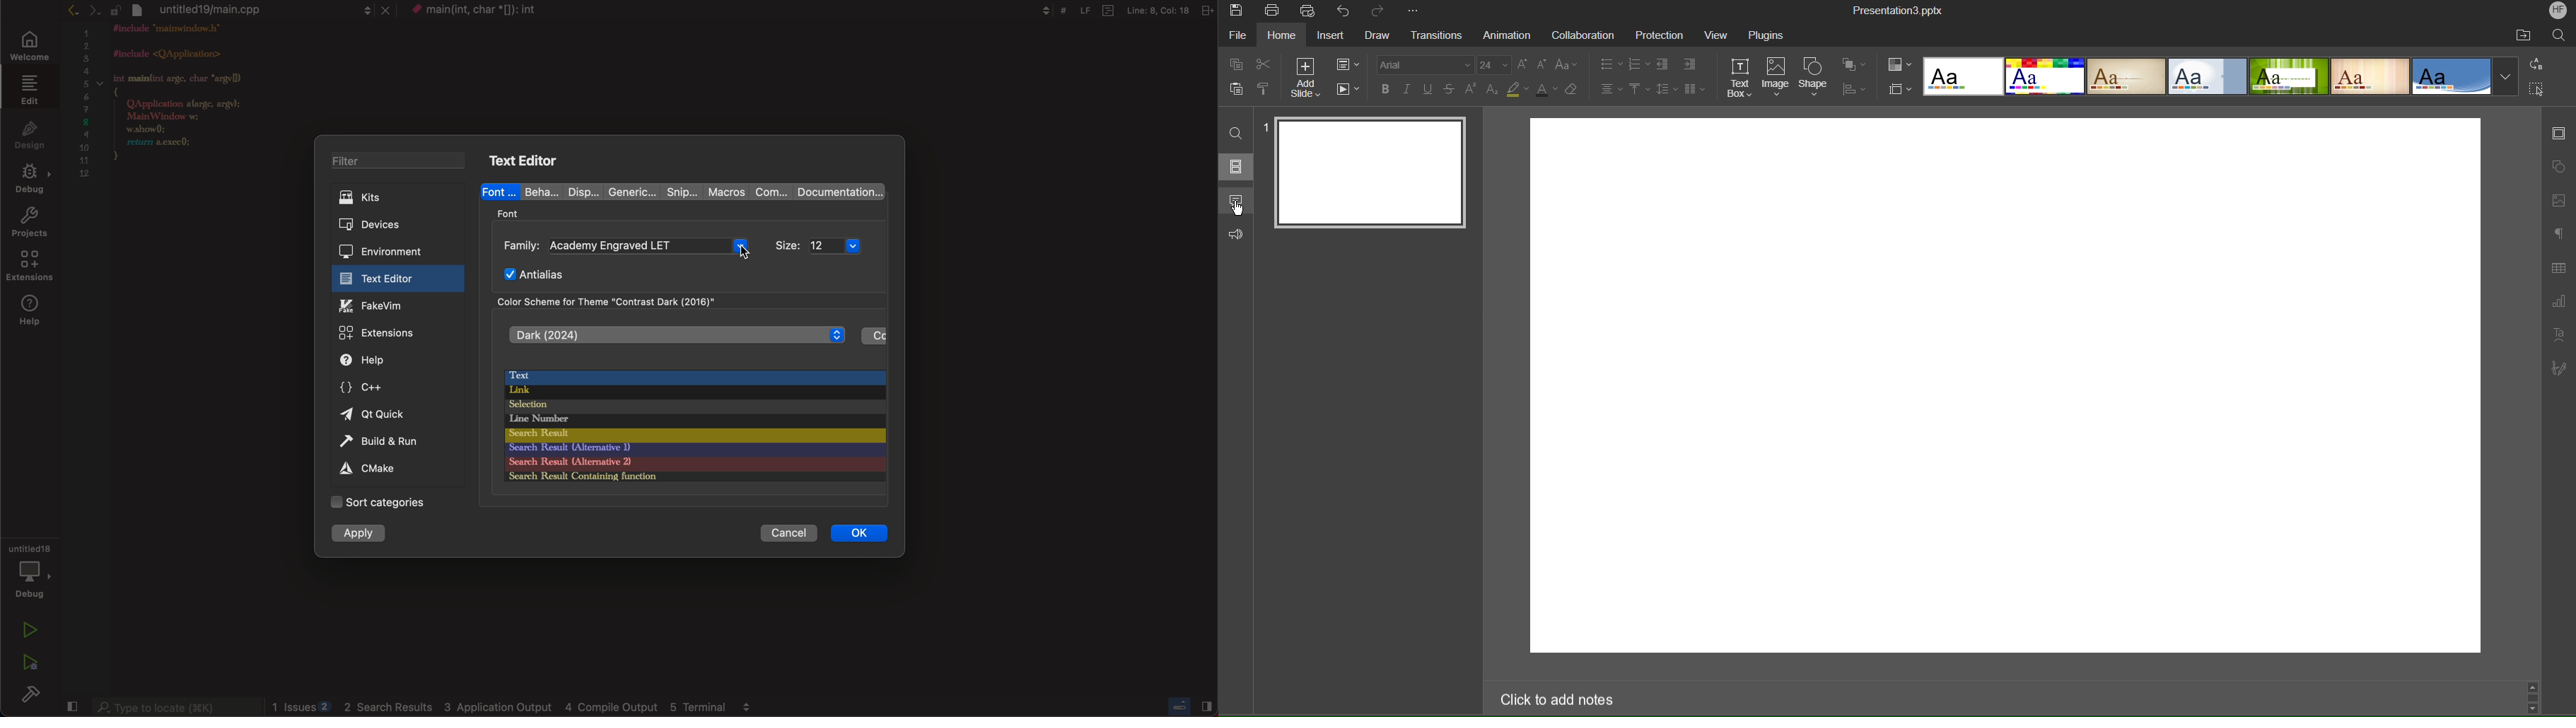 This screenshot has width=2576, height=728. I want to click on font, so click(511, 212).